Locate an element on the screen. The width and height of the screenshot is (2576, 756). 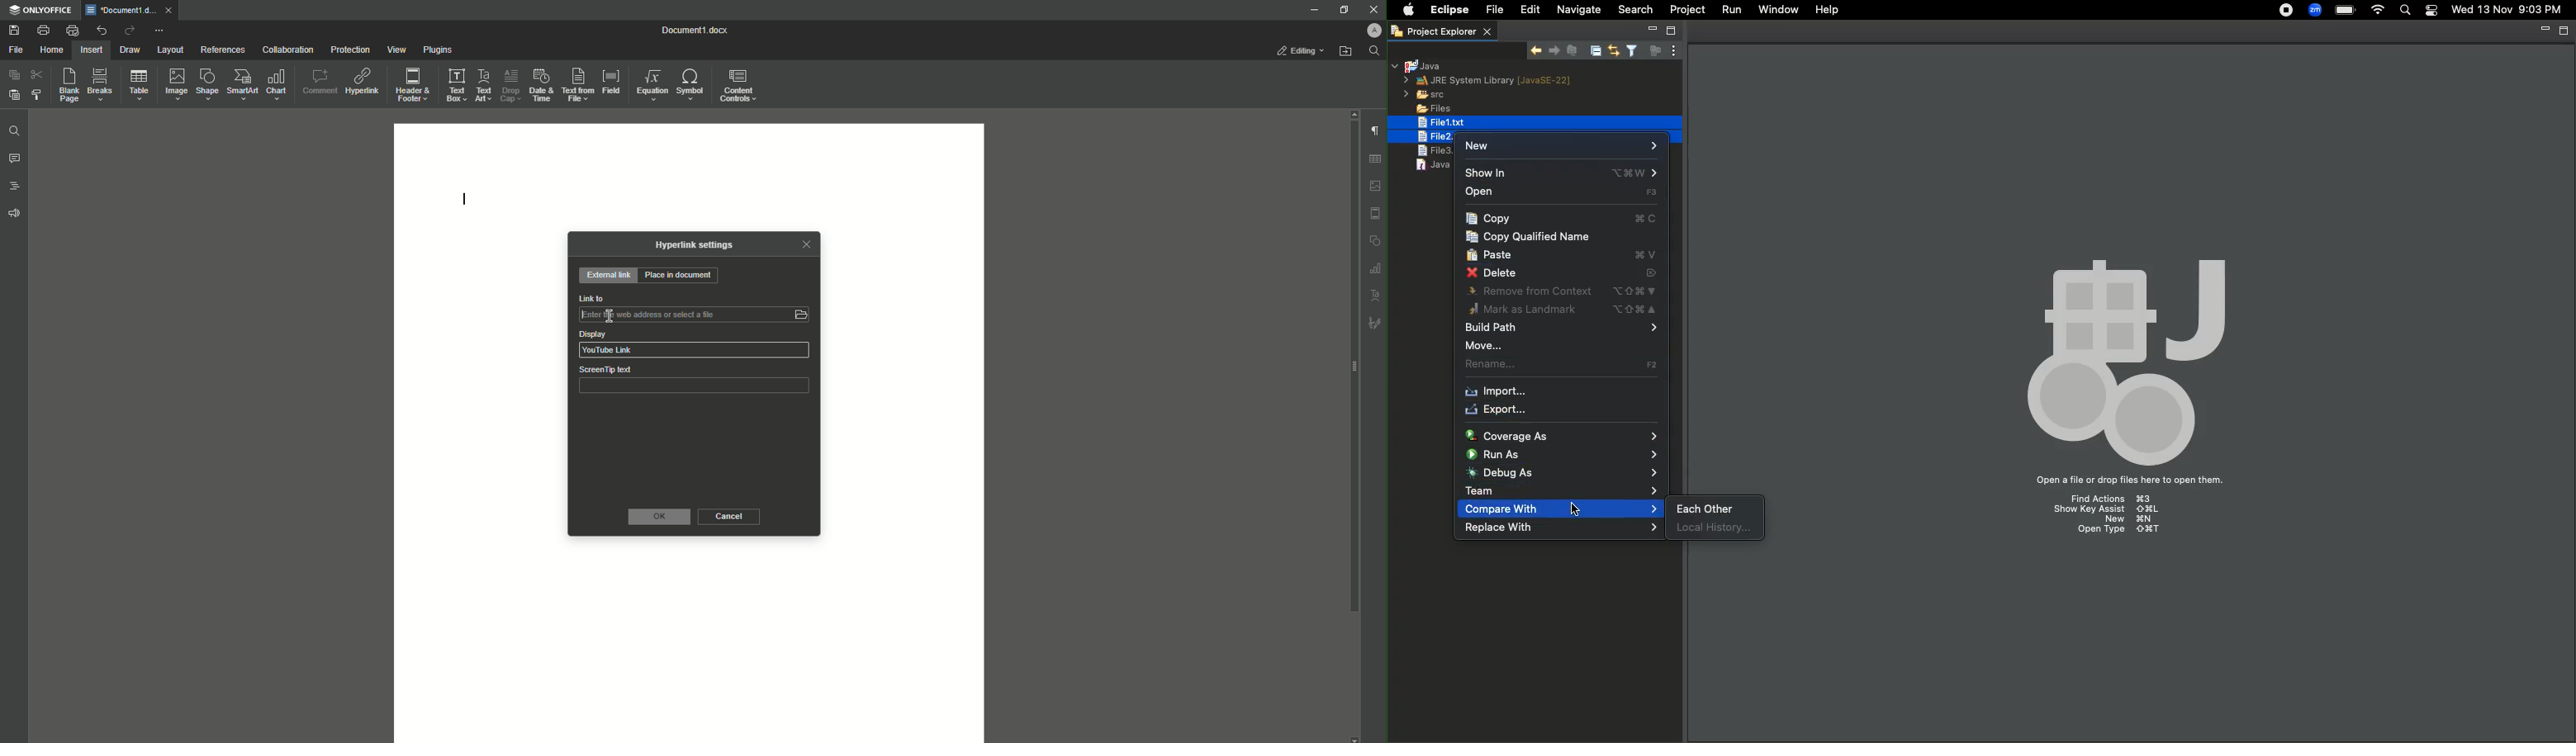
Navigate is located at coordinates (1579, 10).